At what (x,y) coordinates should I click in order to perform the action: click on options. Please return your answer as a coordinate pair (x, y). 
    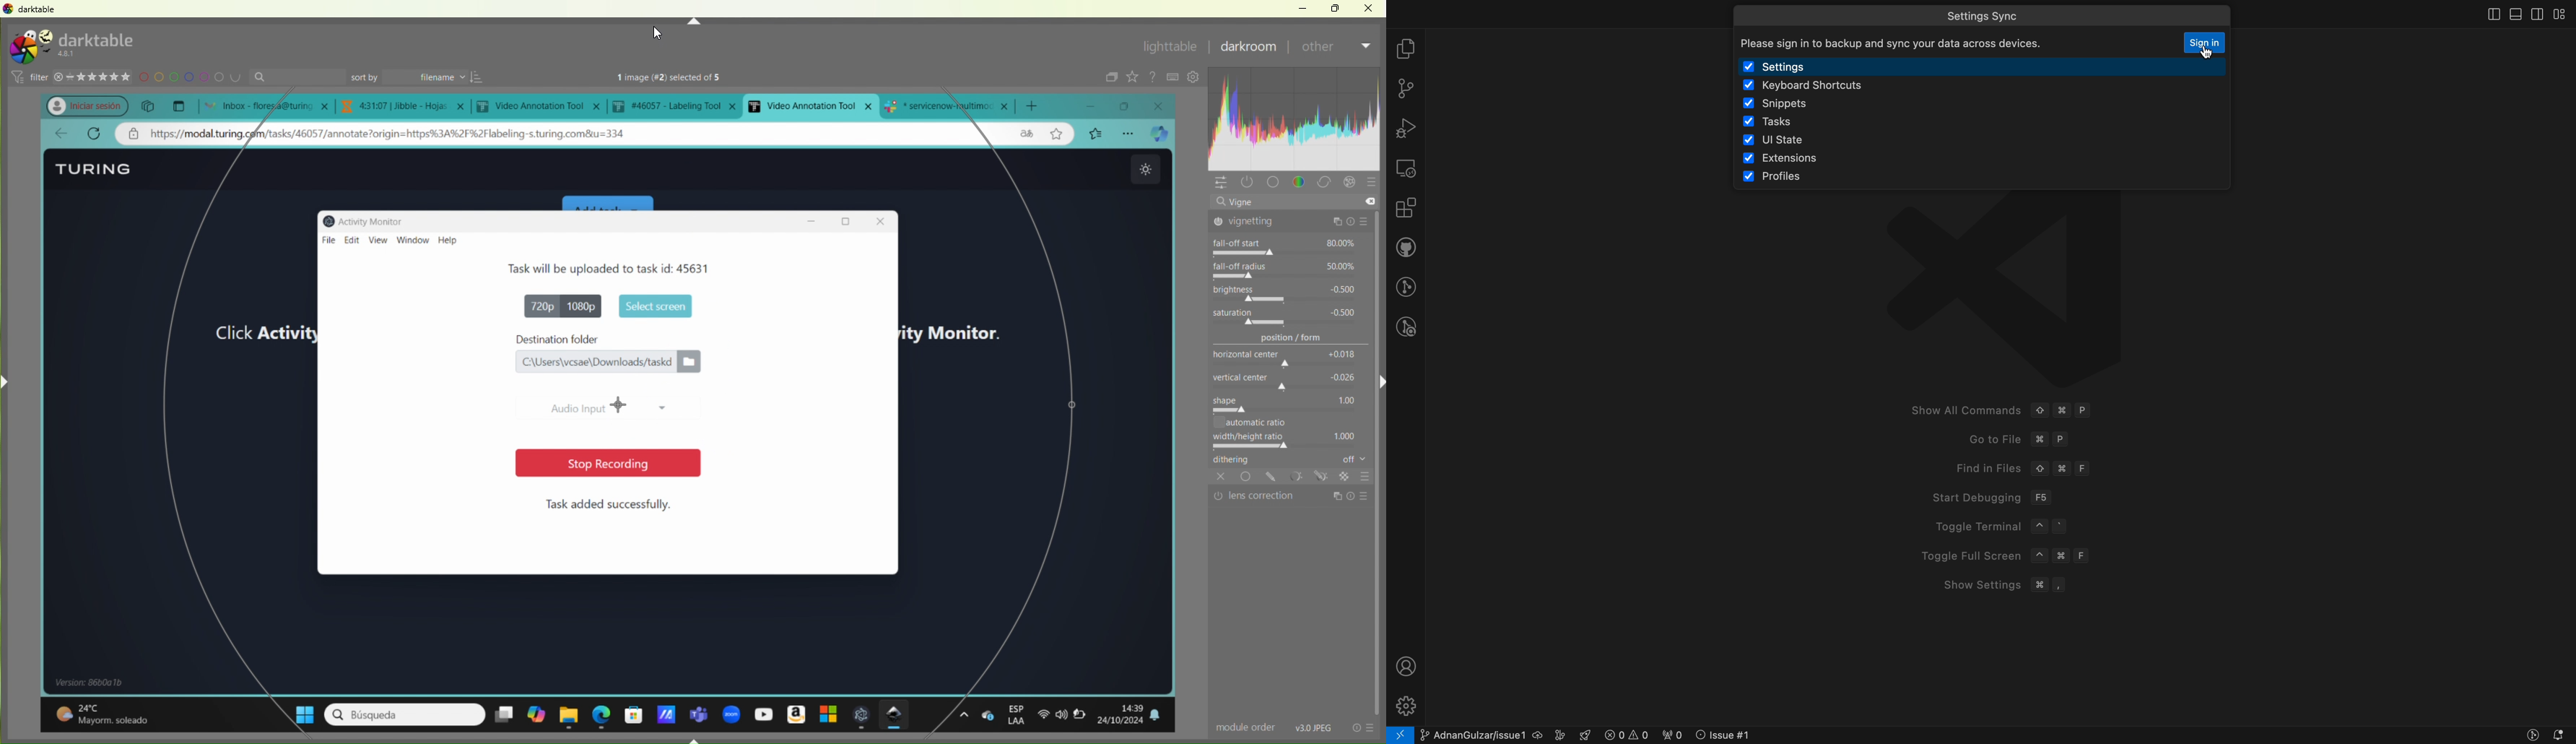
    Looking at the image, I should click on (1130, 133).